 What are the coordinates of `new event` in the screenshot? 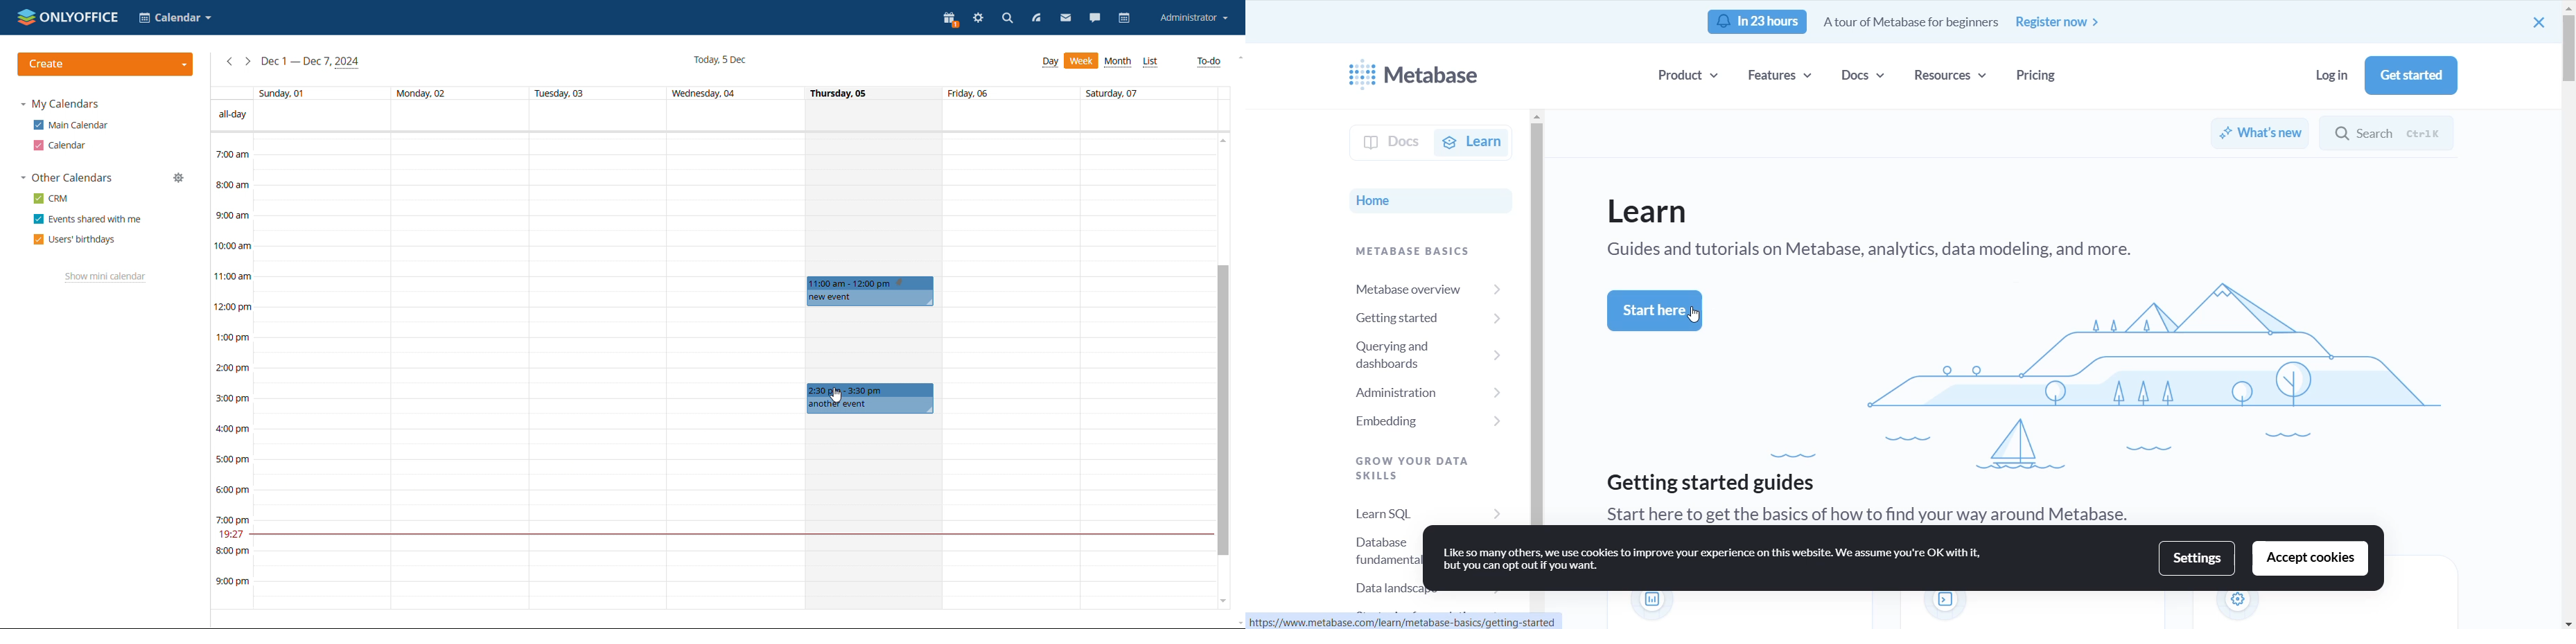 It's located at (869, 298).